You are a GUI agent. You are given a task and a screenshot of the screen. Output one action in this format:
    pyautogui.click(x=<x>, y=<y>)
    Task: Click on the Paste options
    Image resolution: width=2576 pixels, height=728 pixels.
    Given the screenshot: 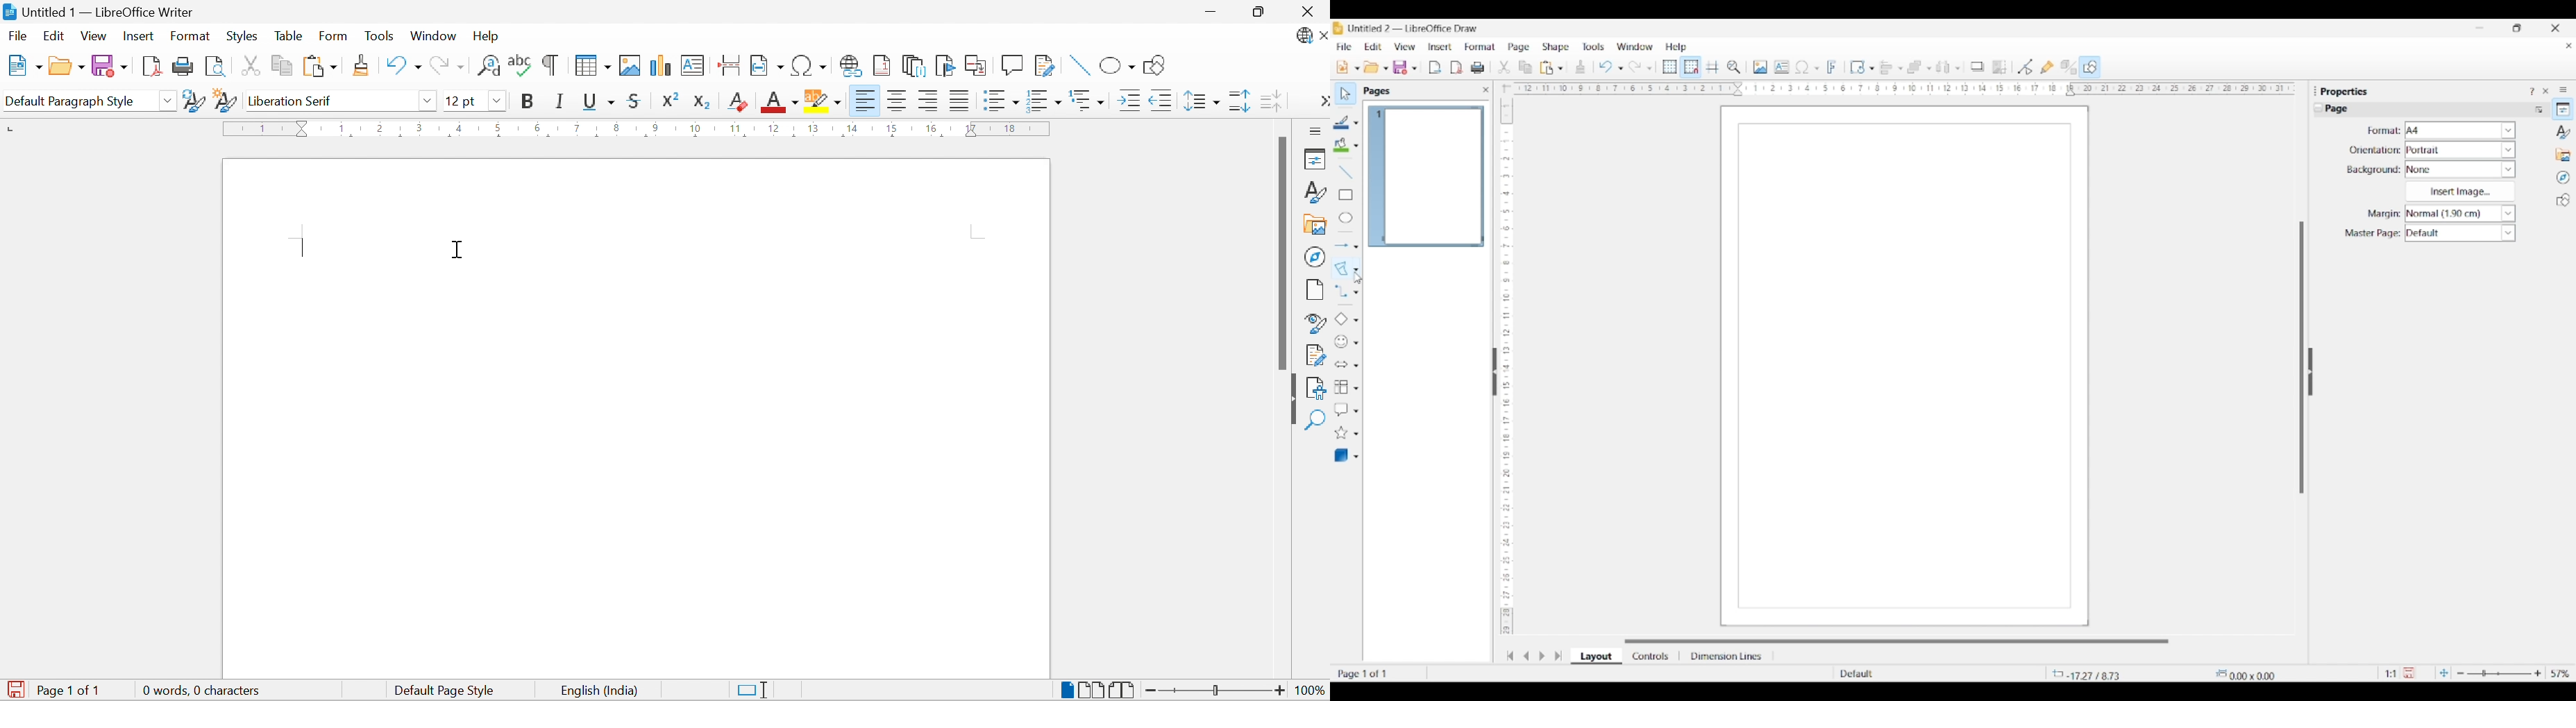 What is the action you would take?
    pyautogui.click(x=1560, y=68)
    